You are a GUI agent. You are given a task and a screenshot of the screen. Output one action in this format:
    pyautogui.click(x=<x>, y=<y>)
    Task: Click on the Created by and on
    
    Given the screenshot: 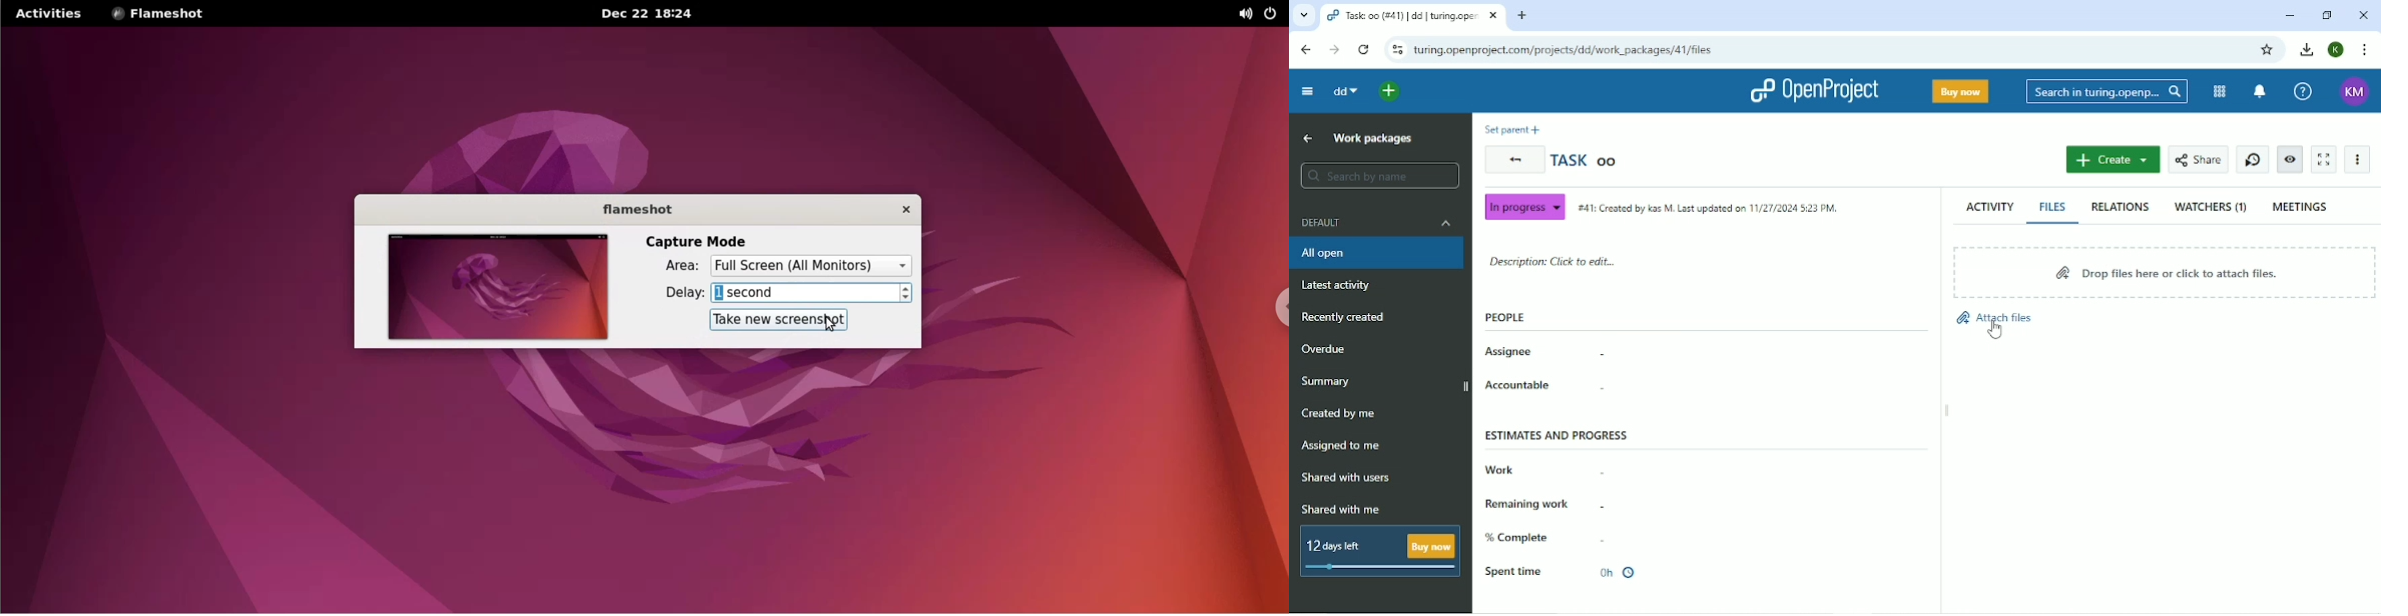 What is the action you would take?
    pyautogui.click(x=1709, y=208)
    